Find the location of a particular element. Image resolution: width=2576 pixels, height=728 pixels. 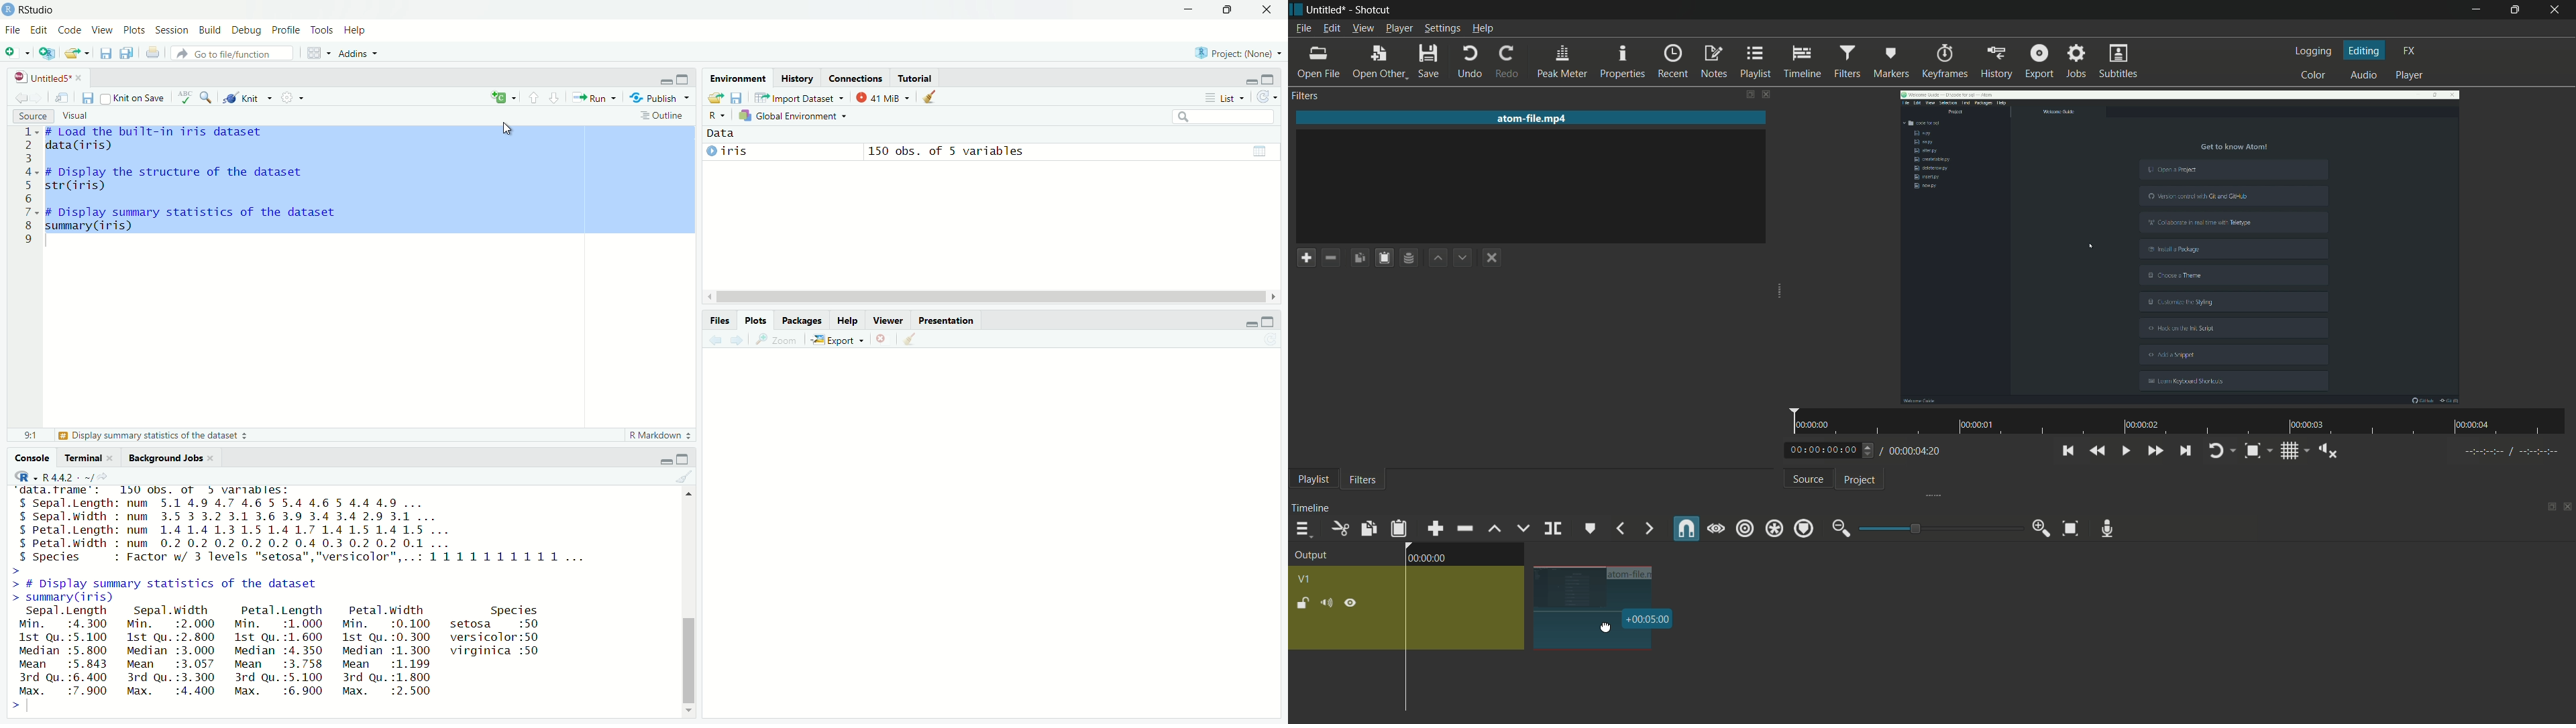

ripple is located at coordinates (1745, 528).